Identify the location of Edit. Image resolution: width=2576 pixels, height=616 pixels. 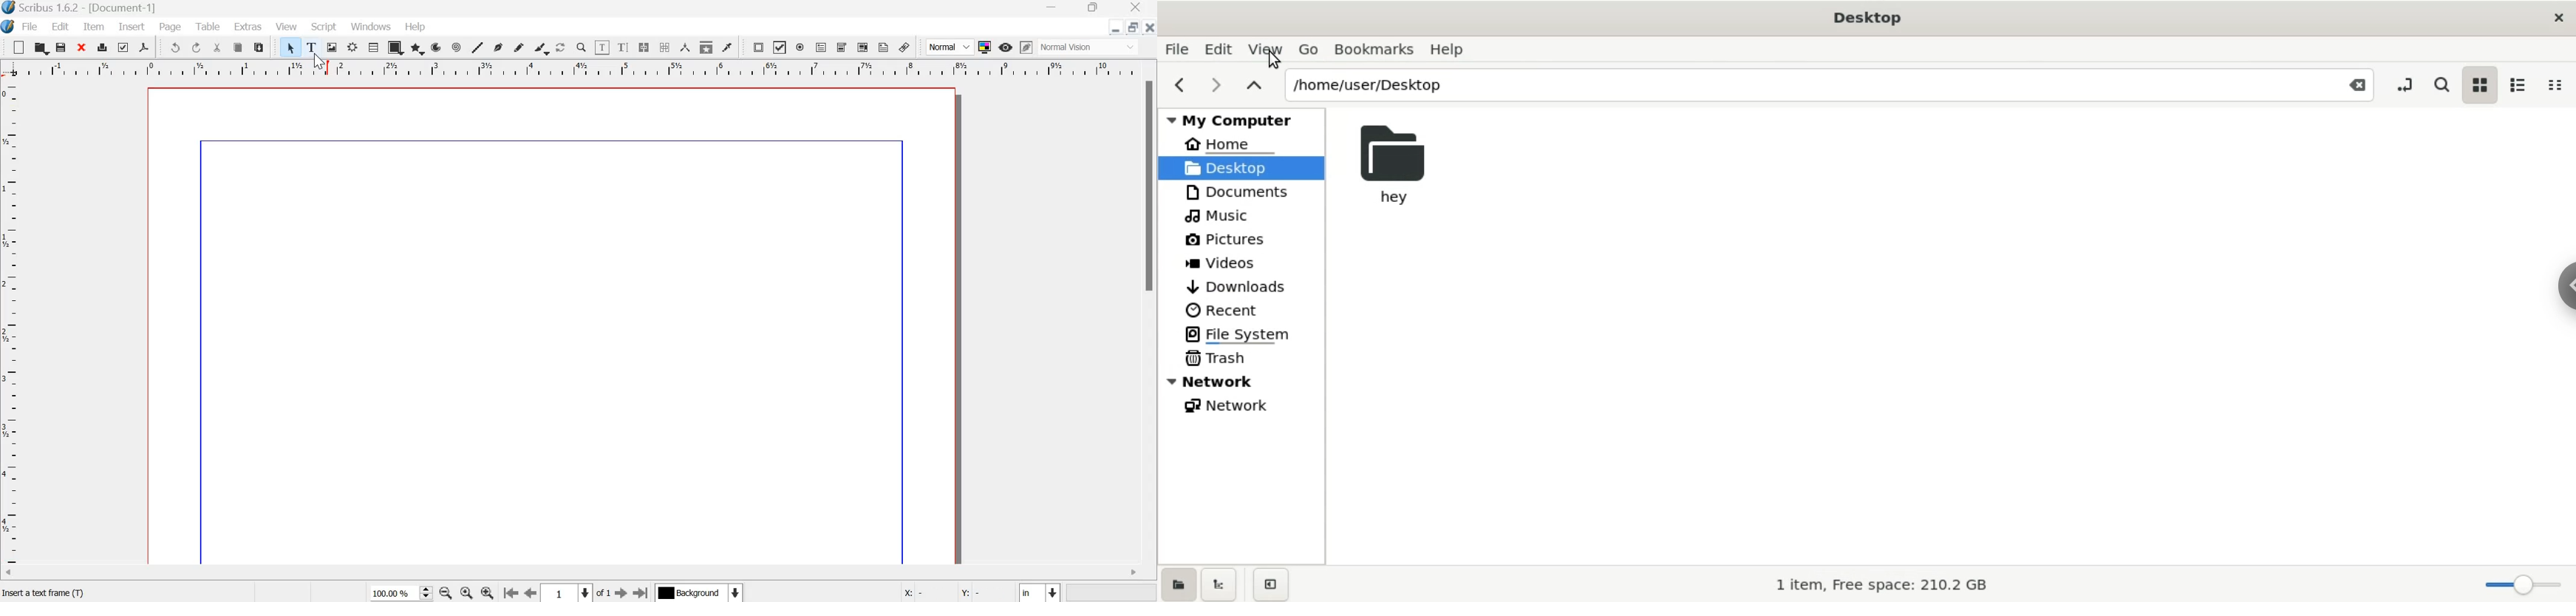
(61, 26).